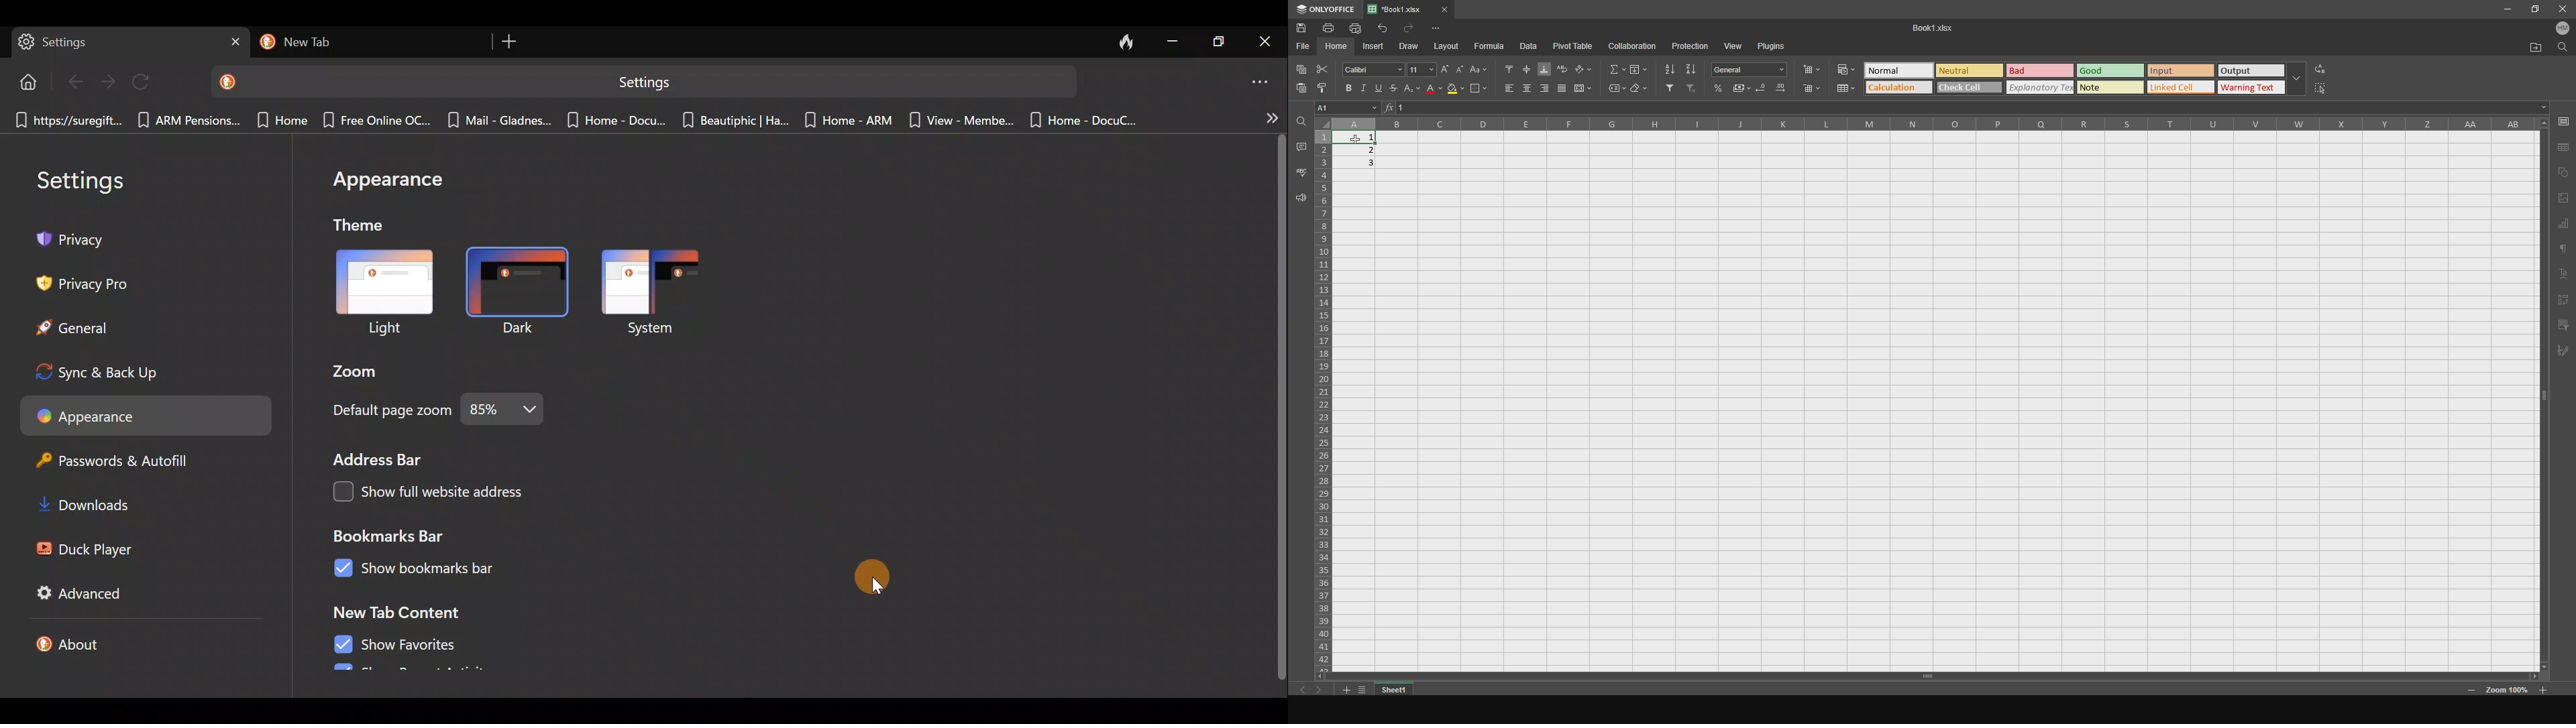 The image size is (2576, 728). What do you see at coordinates (1338, 47) in the screenshot?
I see `home` at bounding box center [1338, 47].